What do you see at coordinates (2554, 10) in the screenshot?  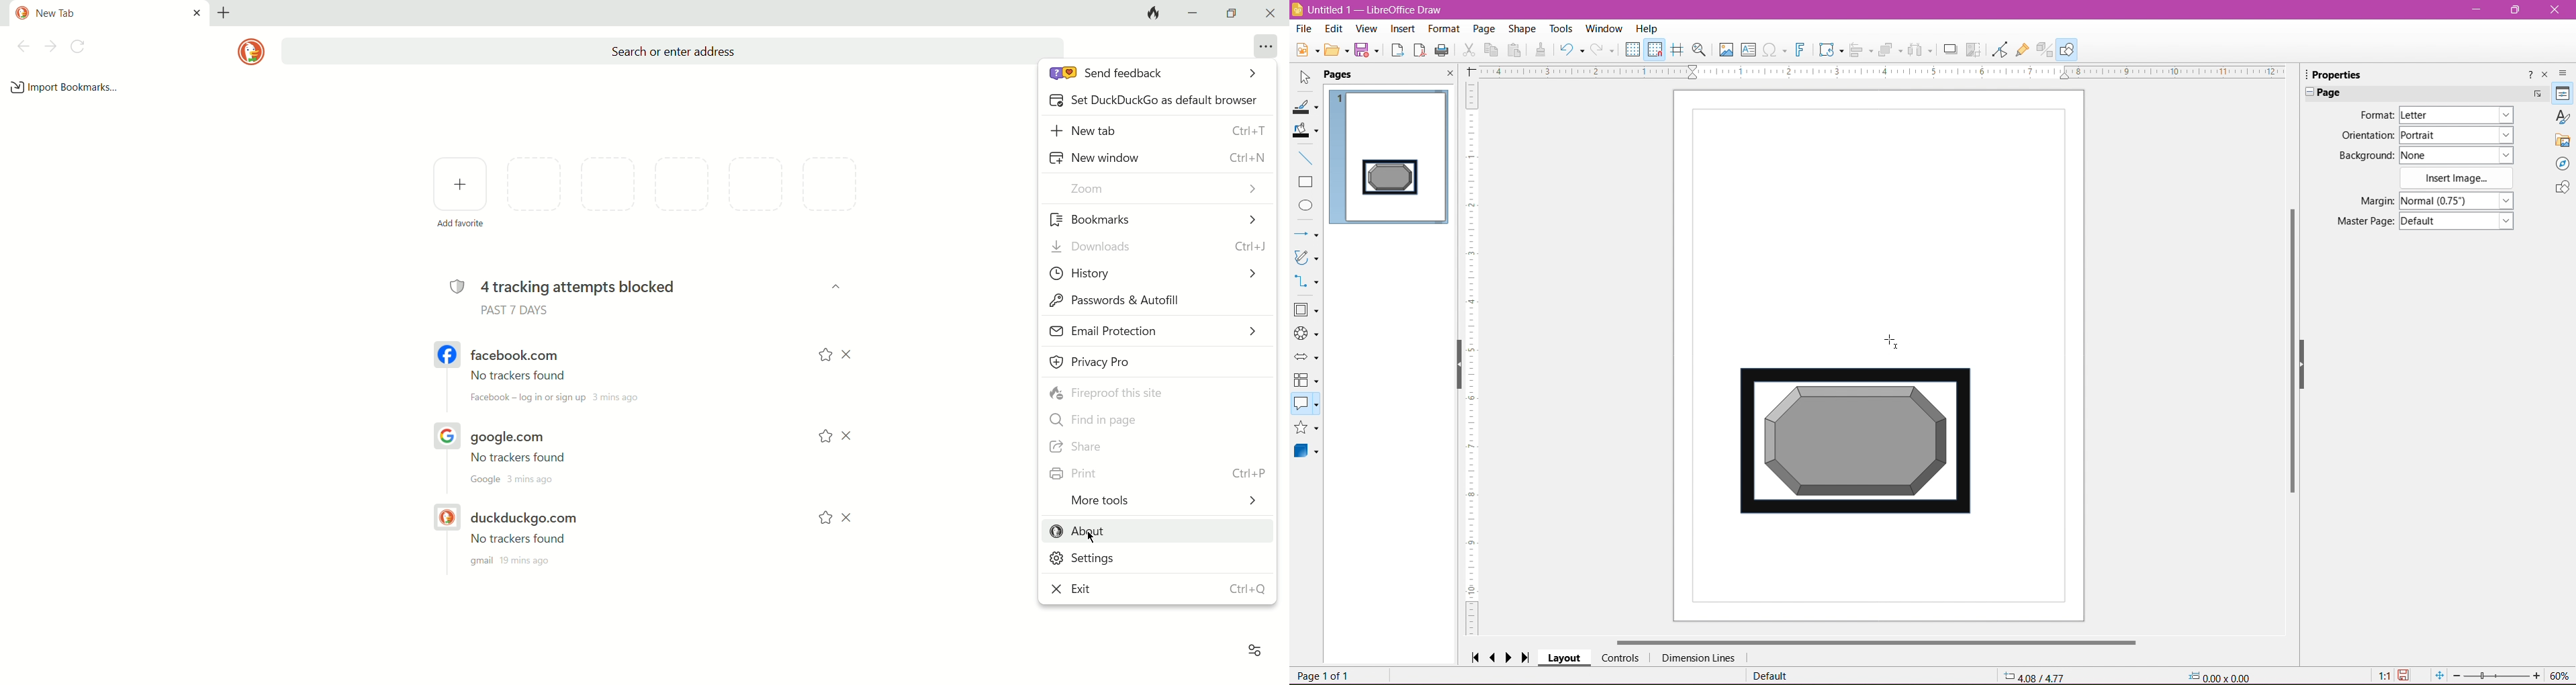 I see `Close` at bounding box center [2554, 10].